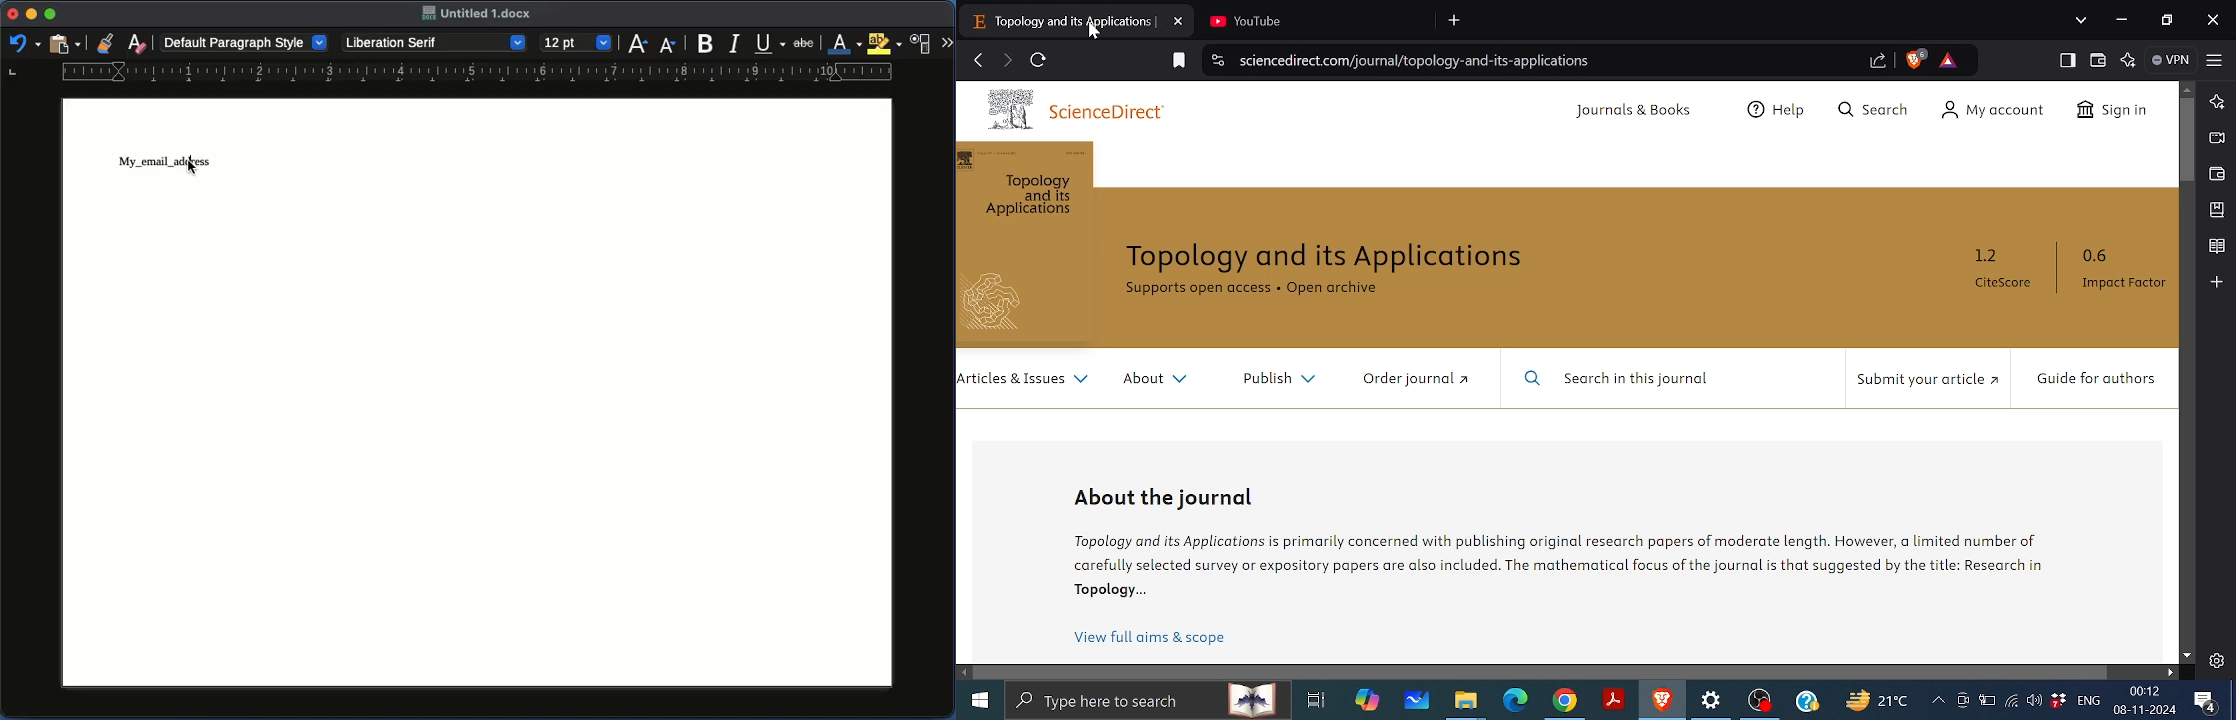 This screenshot has width=2240, height=728. Describe the element at coordinates (1987, 699) in the screenshot. I see `Battery` at that location.